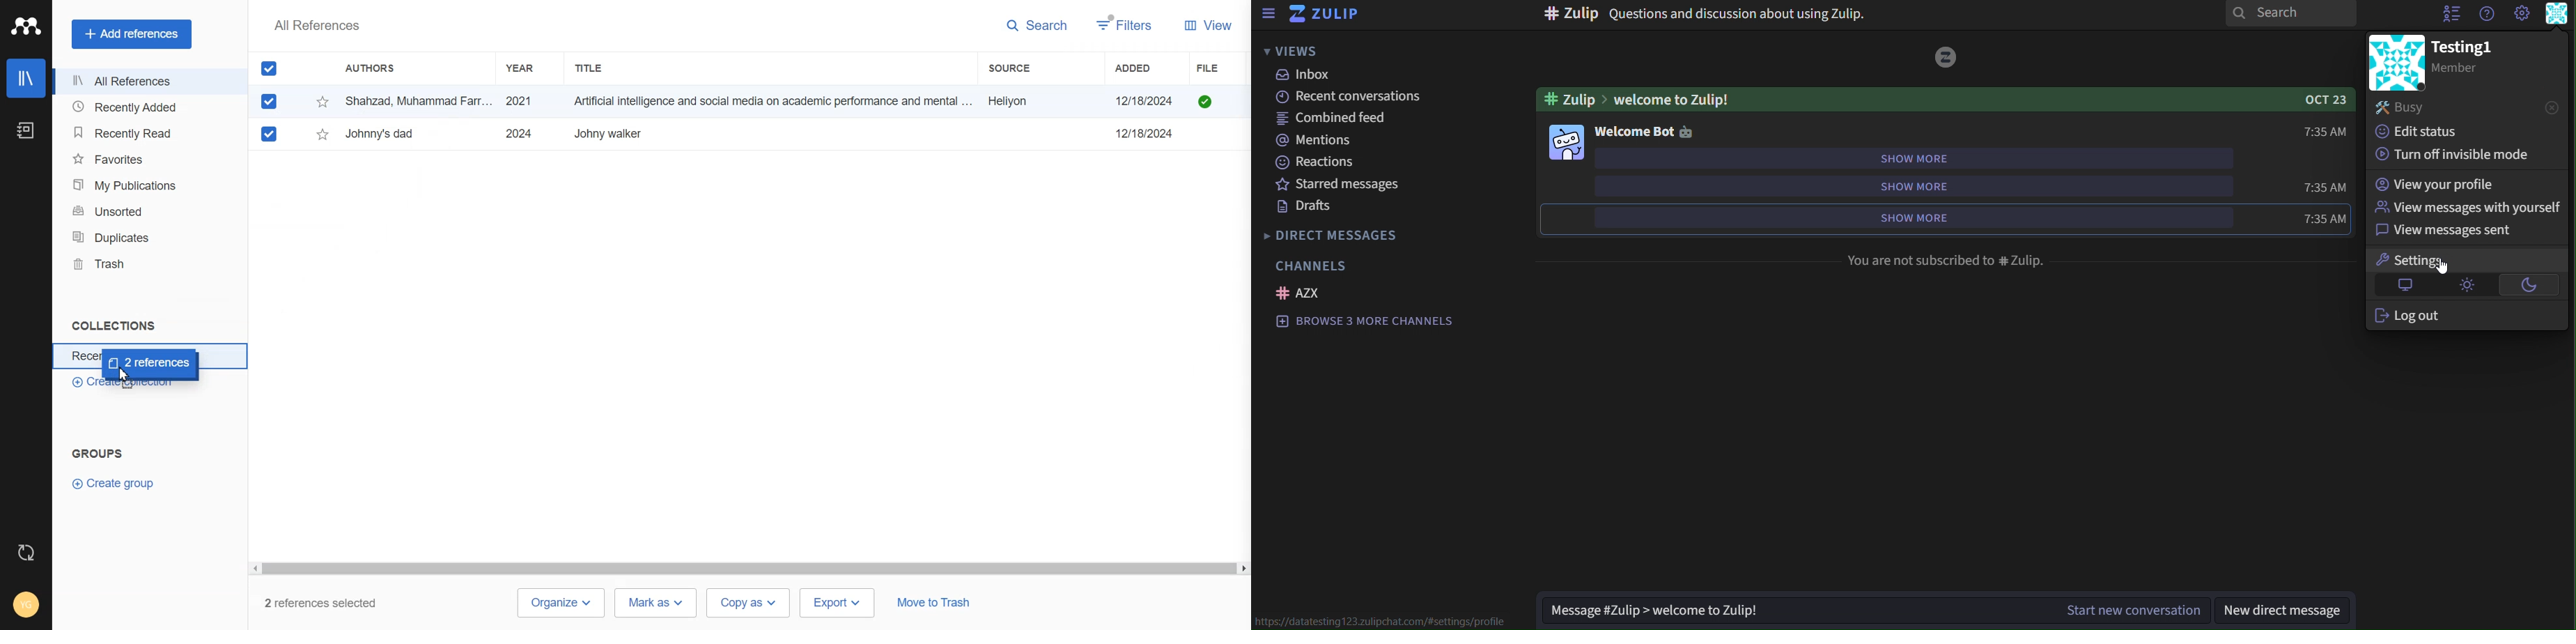  What do you see at coordinates (376, 69) in the screenshot?
I see `Authors` at bounding box center [376, 69].